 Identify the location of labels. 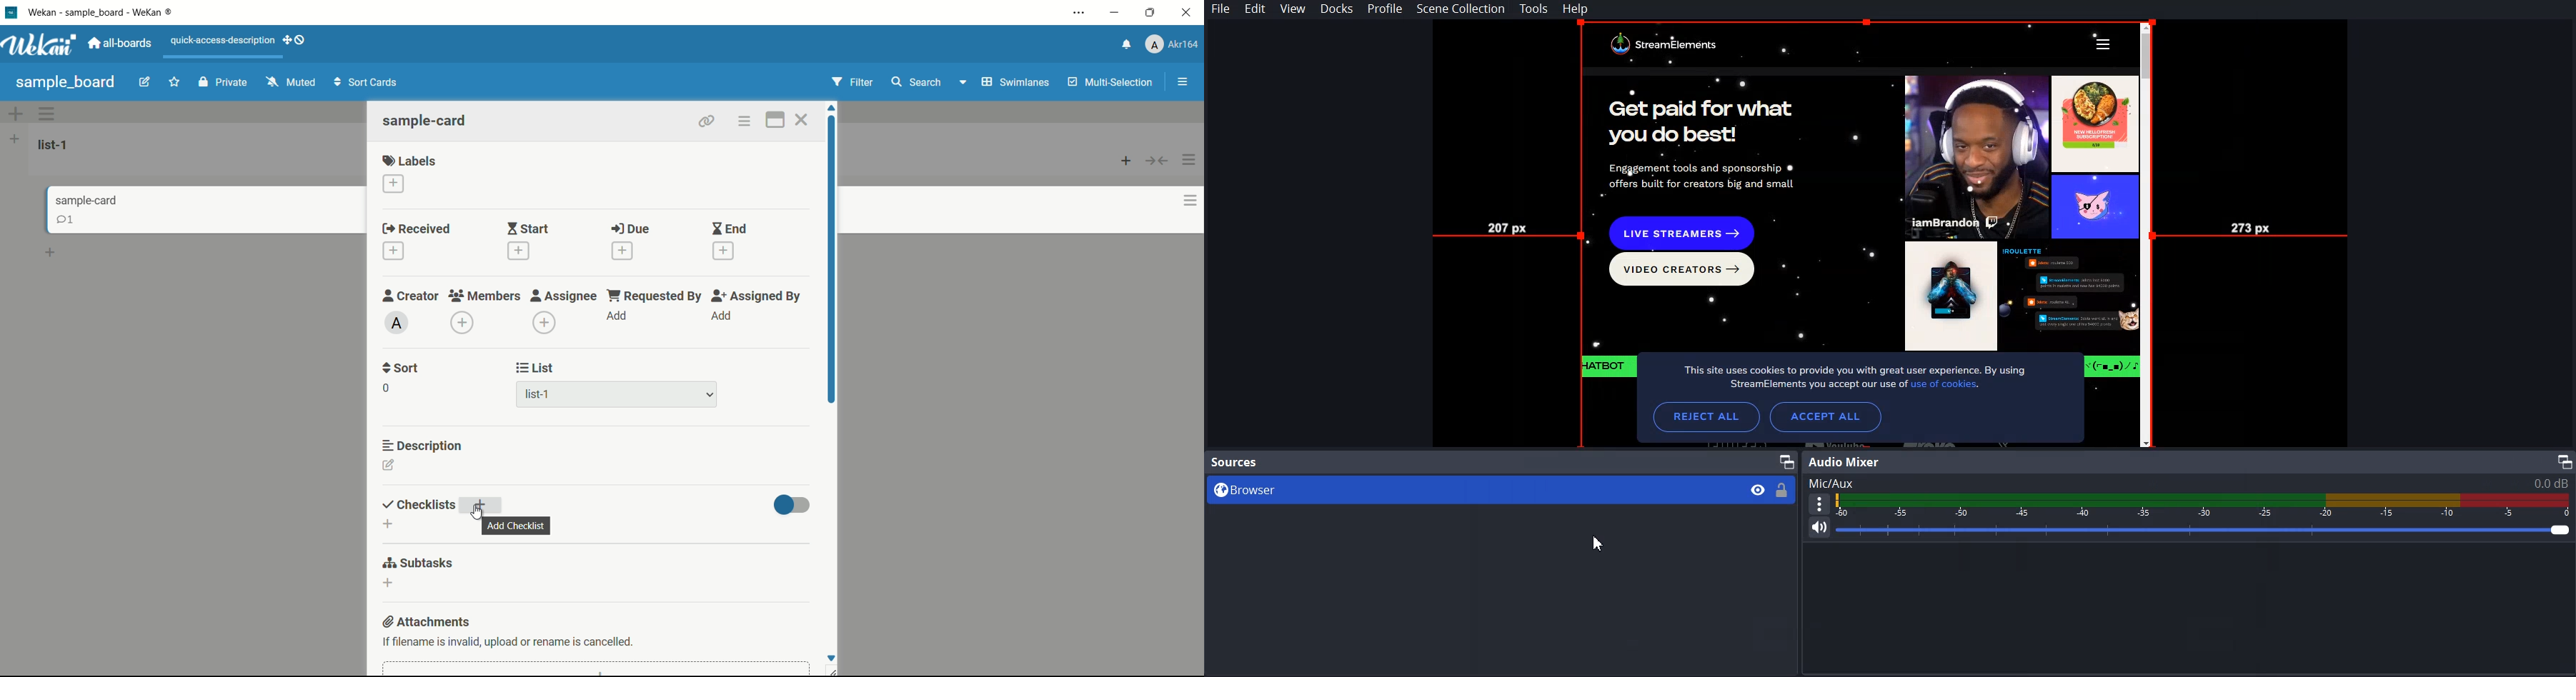
(411, 159).